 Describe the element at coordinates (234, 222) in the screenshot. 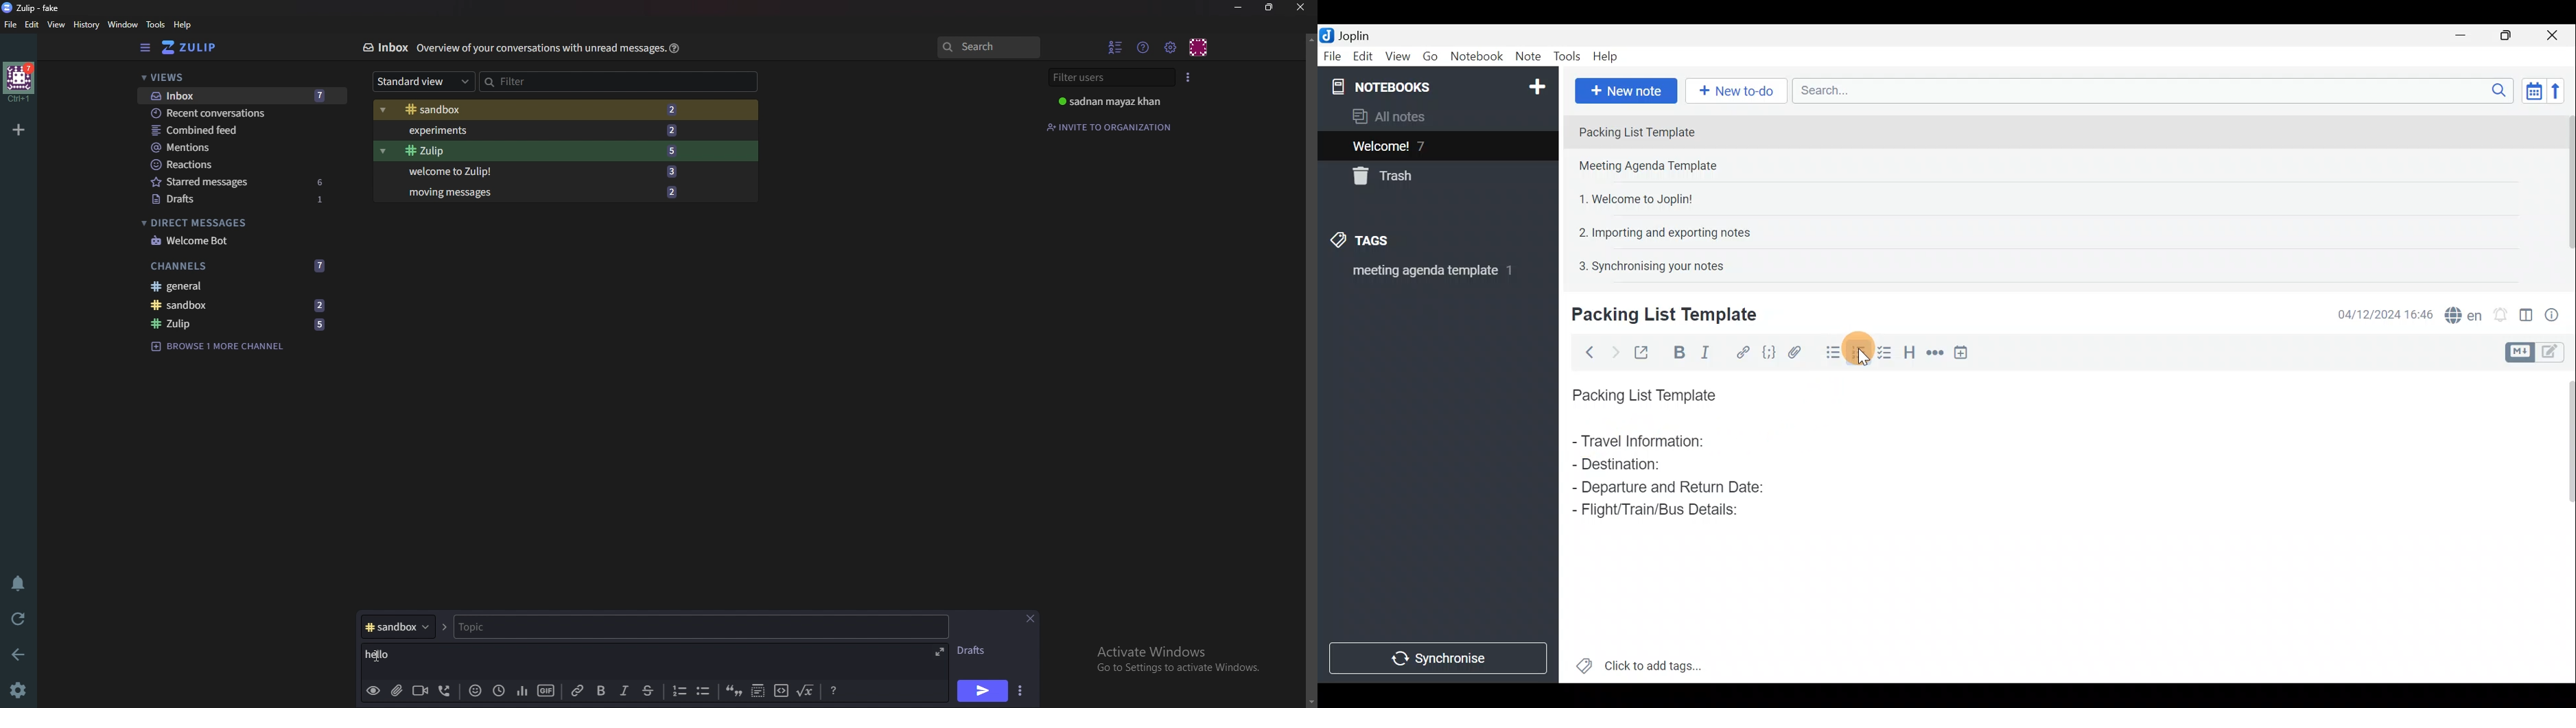

I see `Direct messages` at that location.